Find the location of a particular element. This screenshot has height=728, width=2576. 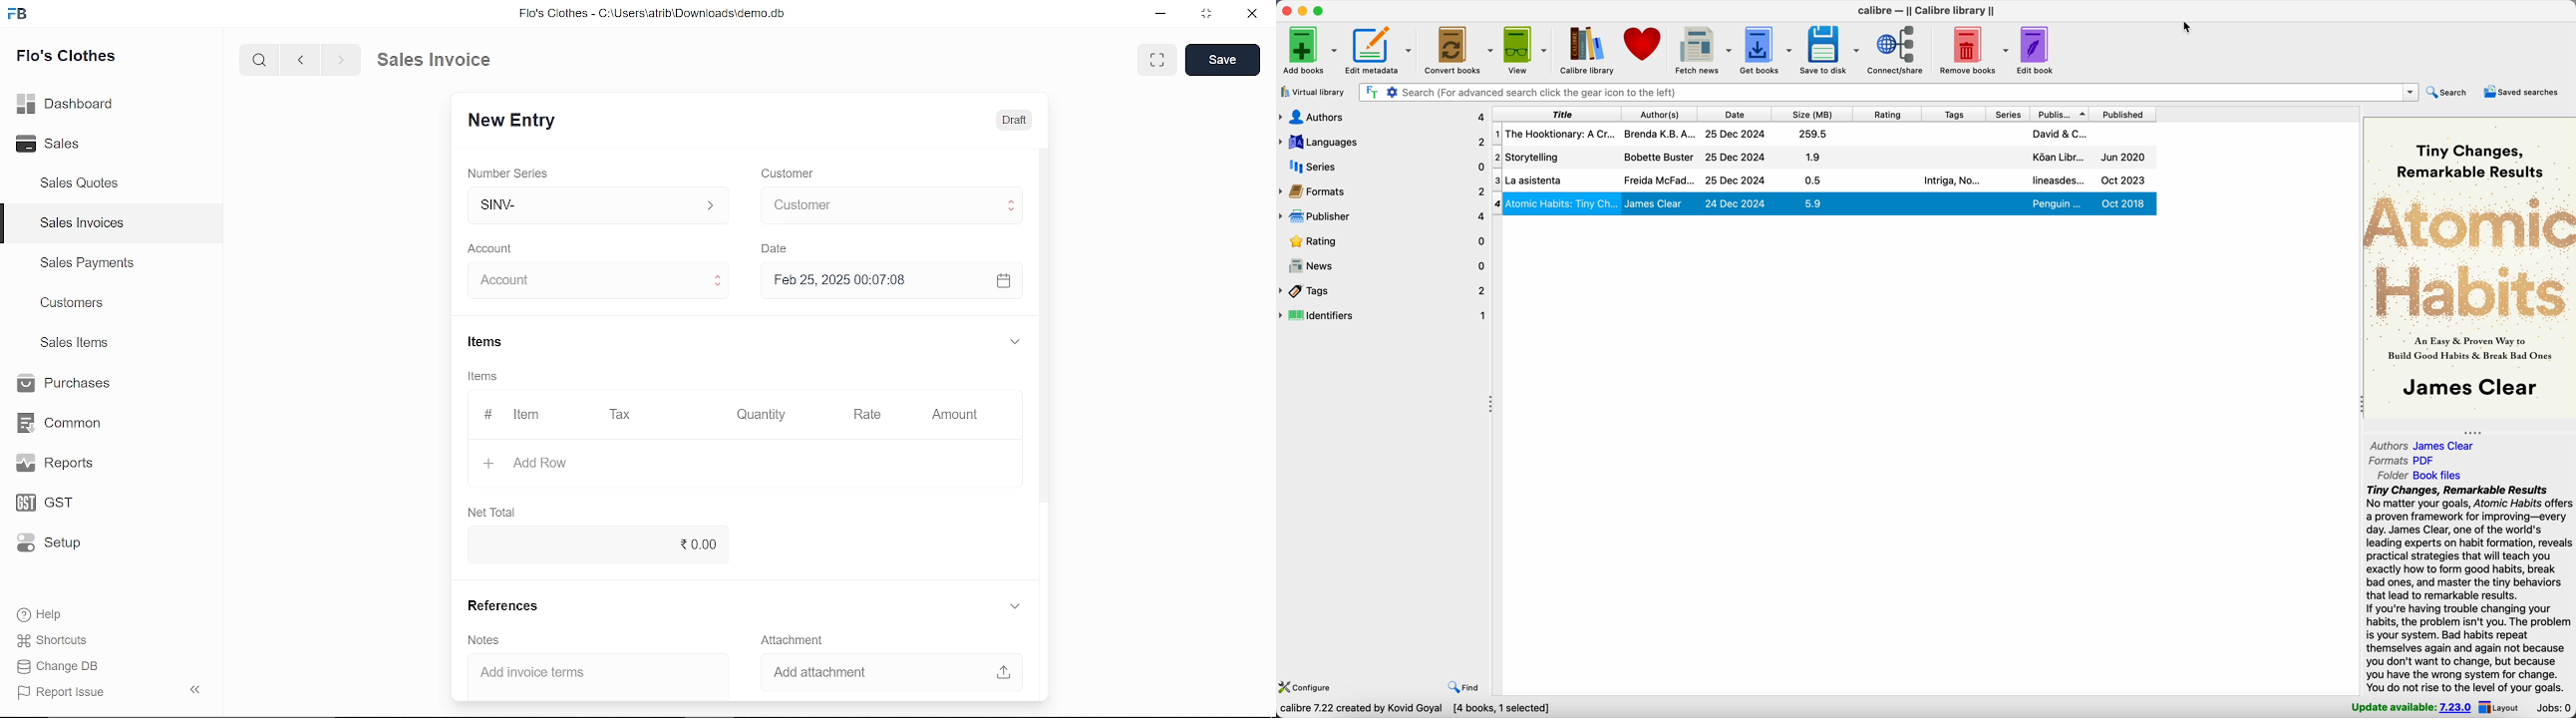

Common is located at coordinates (62, 423).